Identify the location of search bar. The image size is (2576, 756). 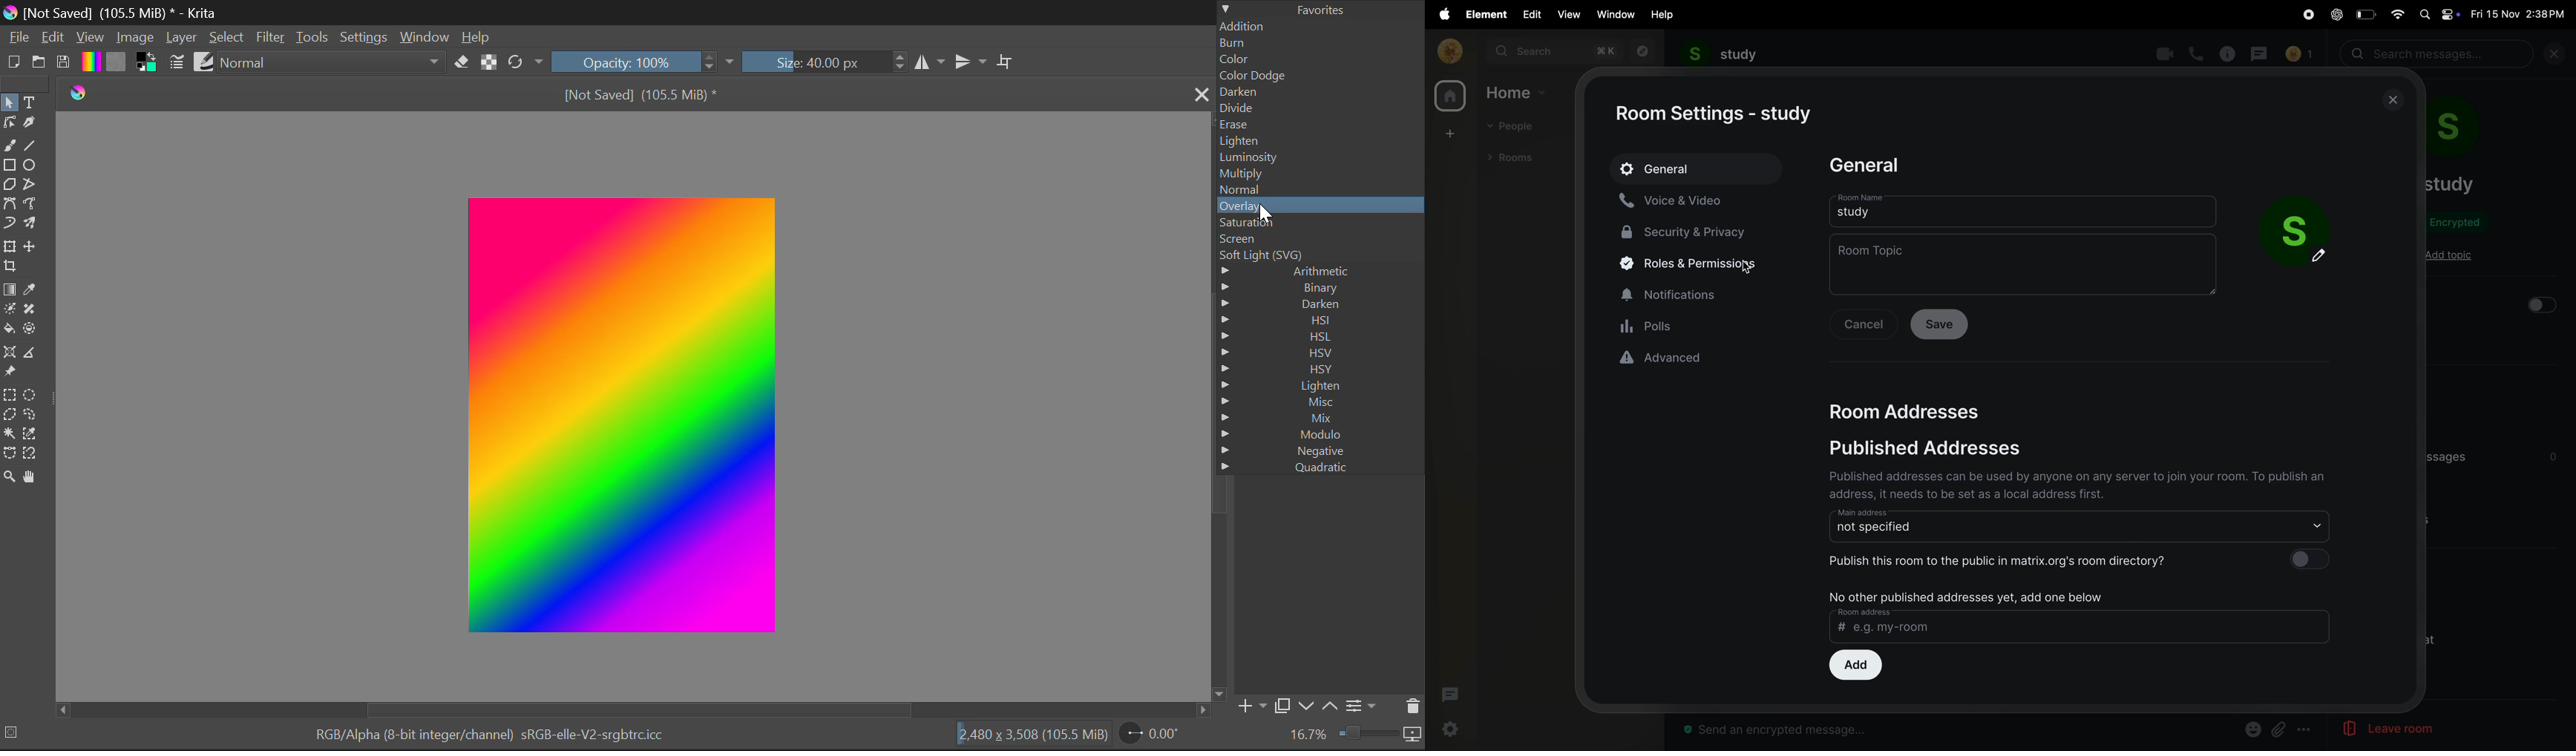
(2440, 54).